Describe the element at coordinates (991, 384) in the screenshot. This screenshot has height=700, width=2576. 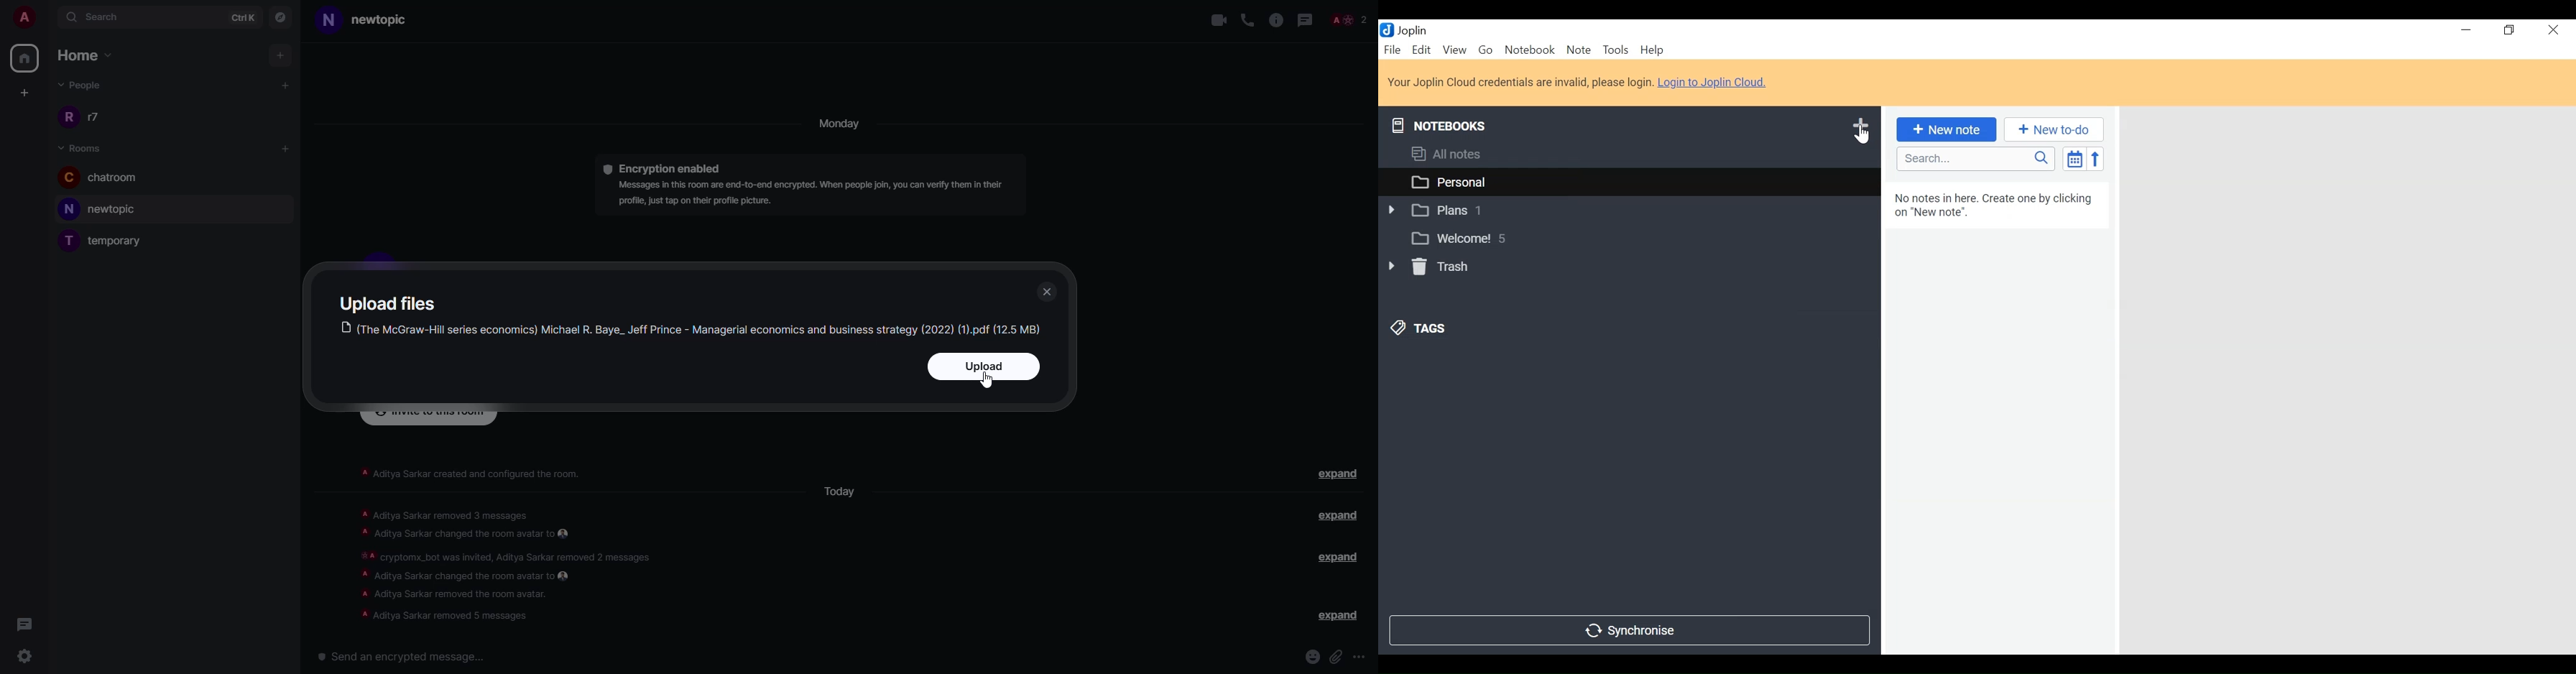
I see `cursor` at that location.